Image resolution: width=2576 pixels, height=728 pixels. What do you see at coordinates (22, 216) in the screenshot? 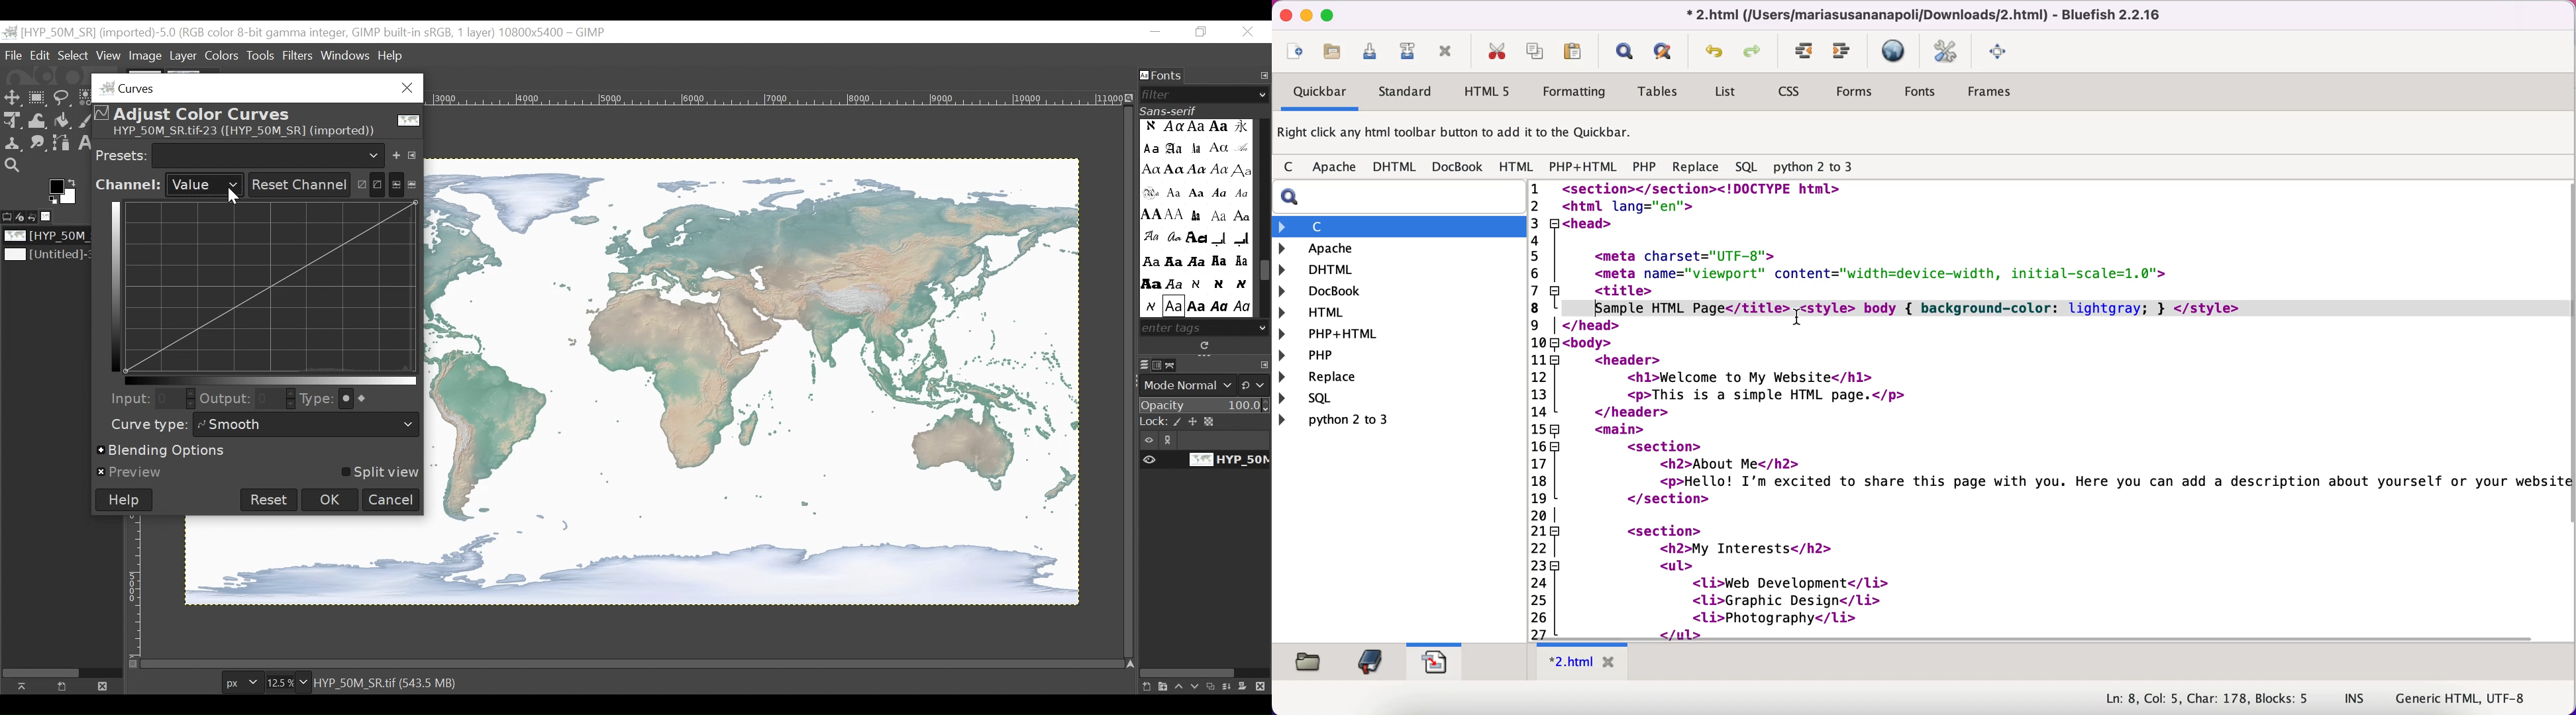
I see `Device status` at bounding box center [22, 216].